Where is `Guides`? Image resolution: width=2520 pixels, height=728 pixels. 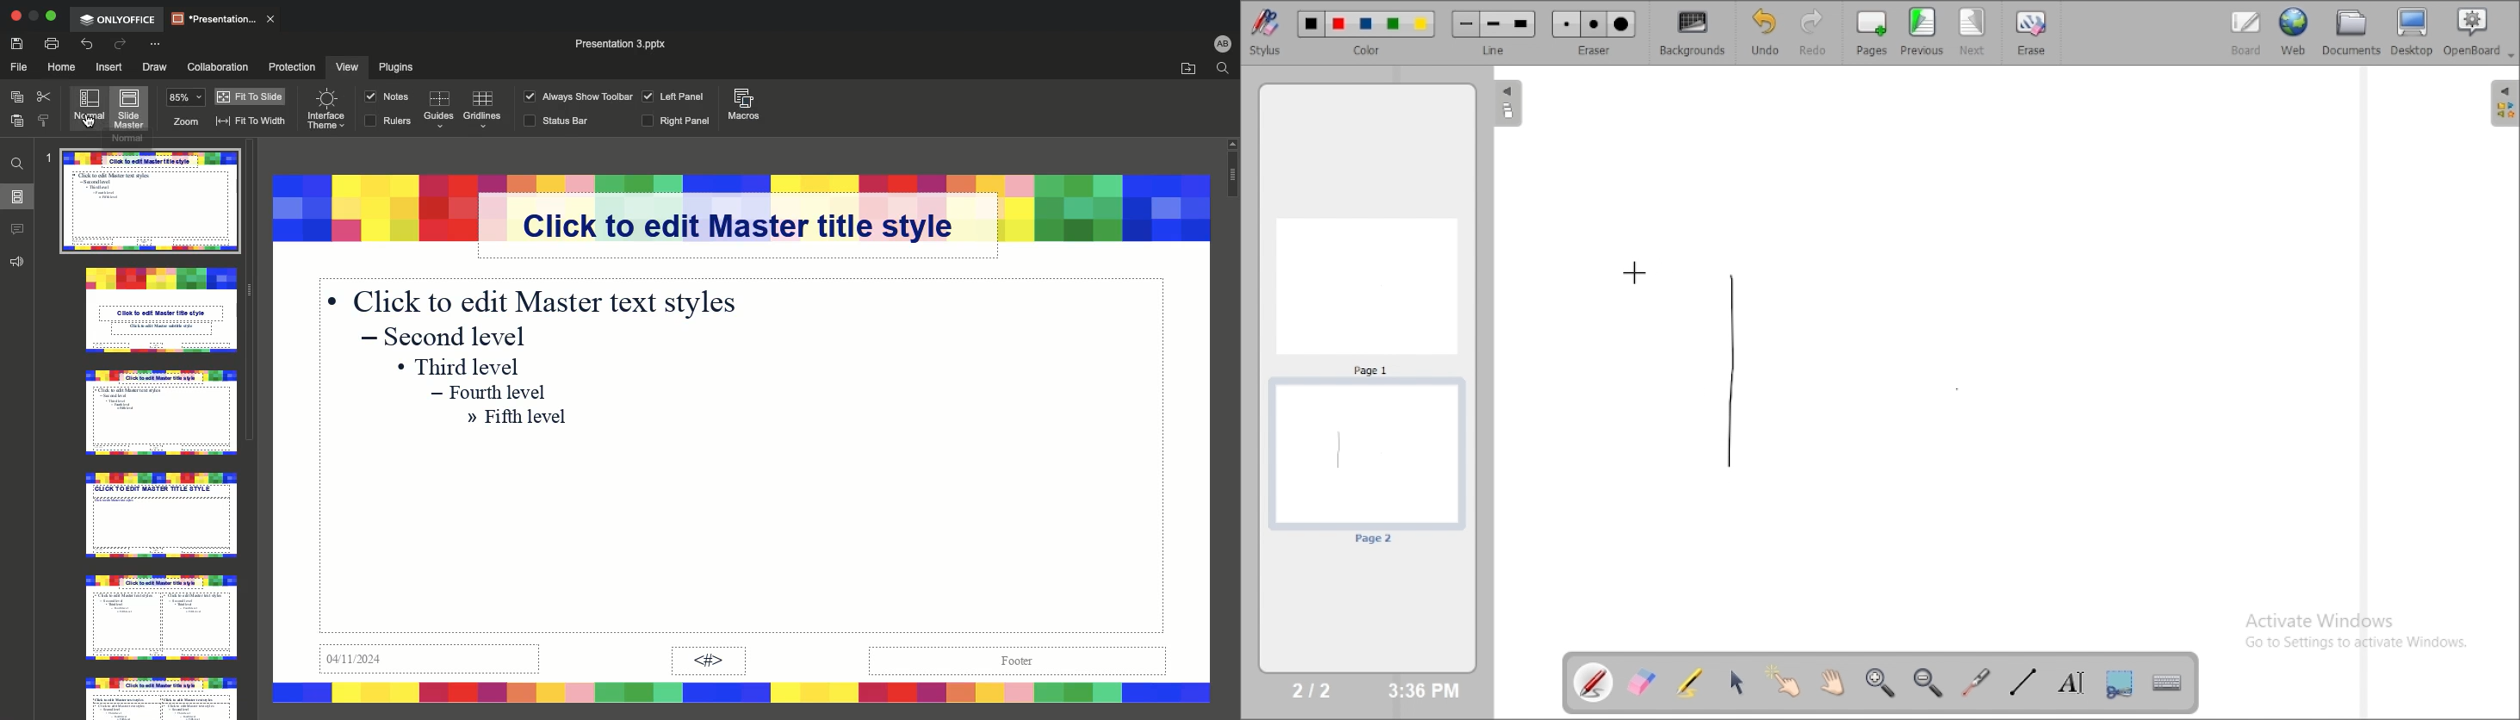
Guides is located at coordinates (437, 110).